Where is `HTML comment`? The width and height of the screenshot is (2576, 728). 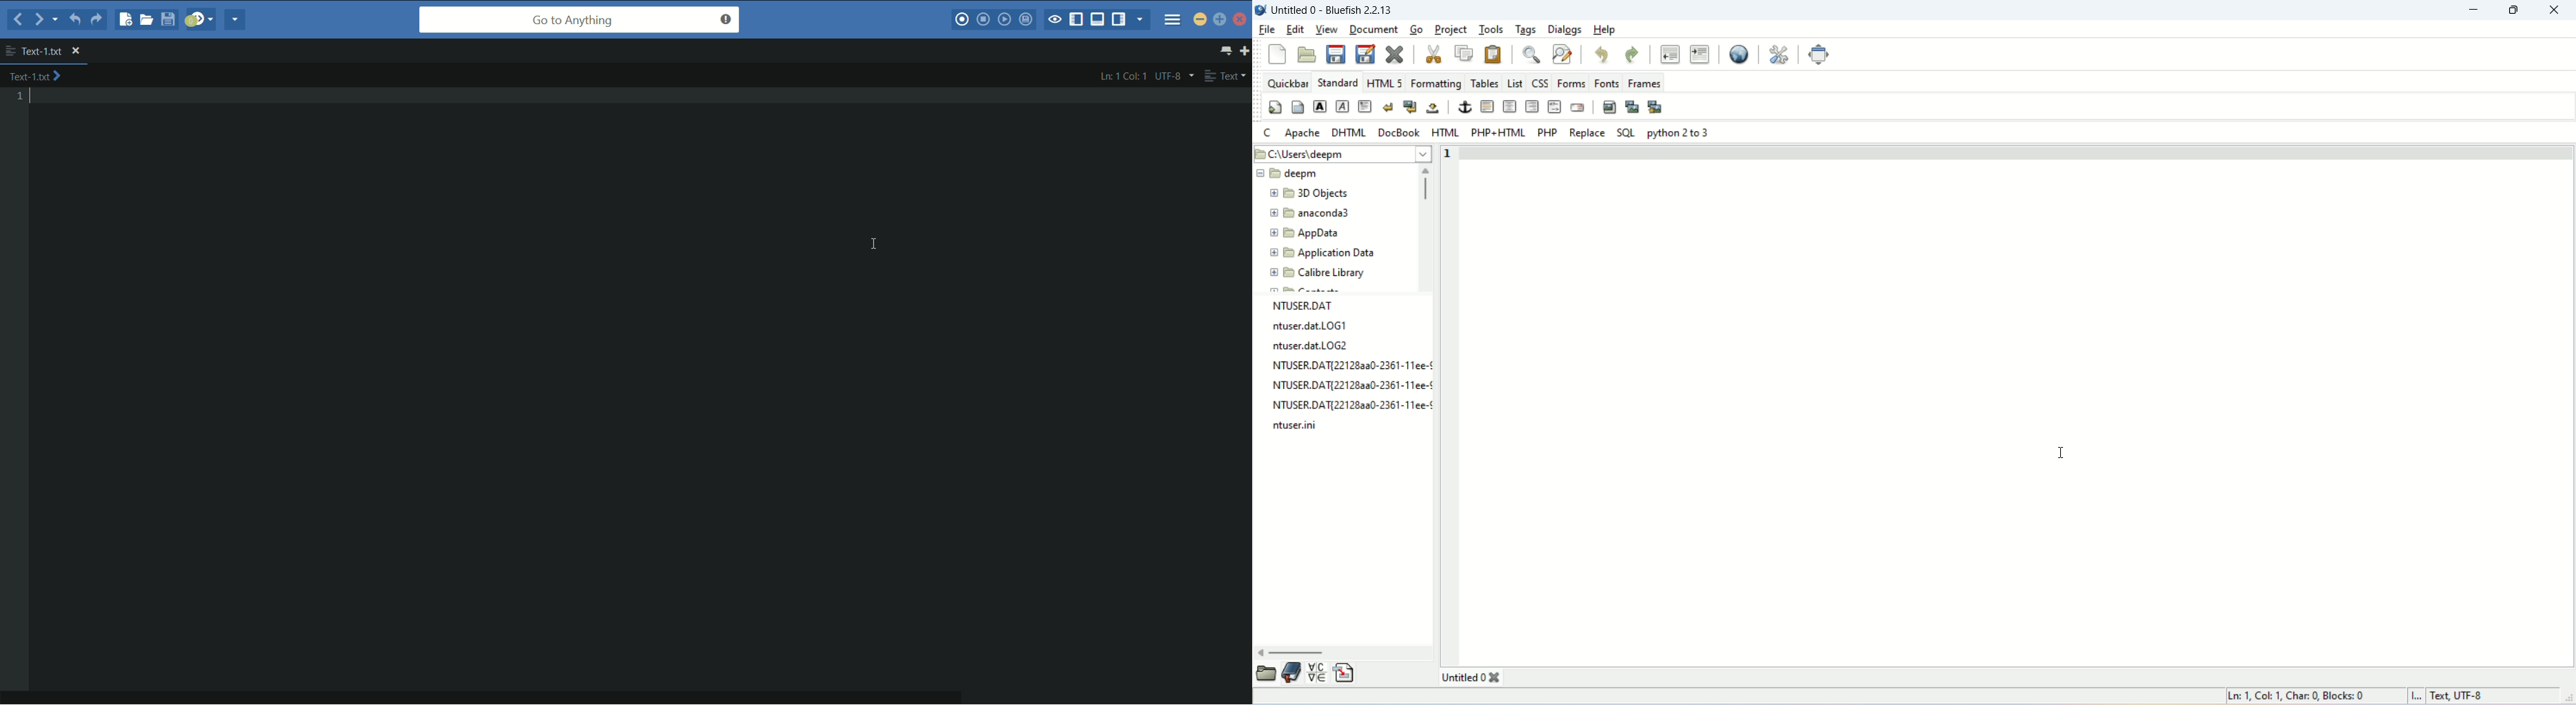 HTML comment is located at coordinates (1554, 106).